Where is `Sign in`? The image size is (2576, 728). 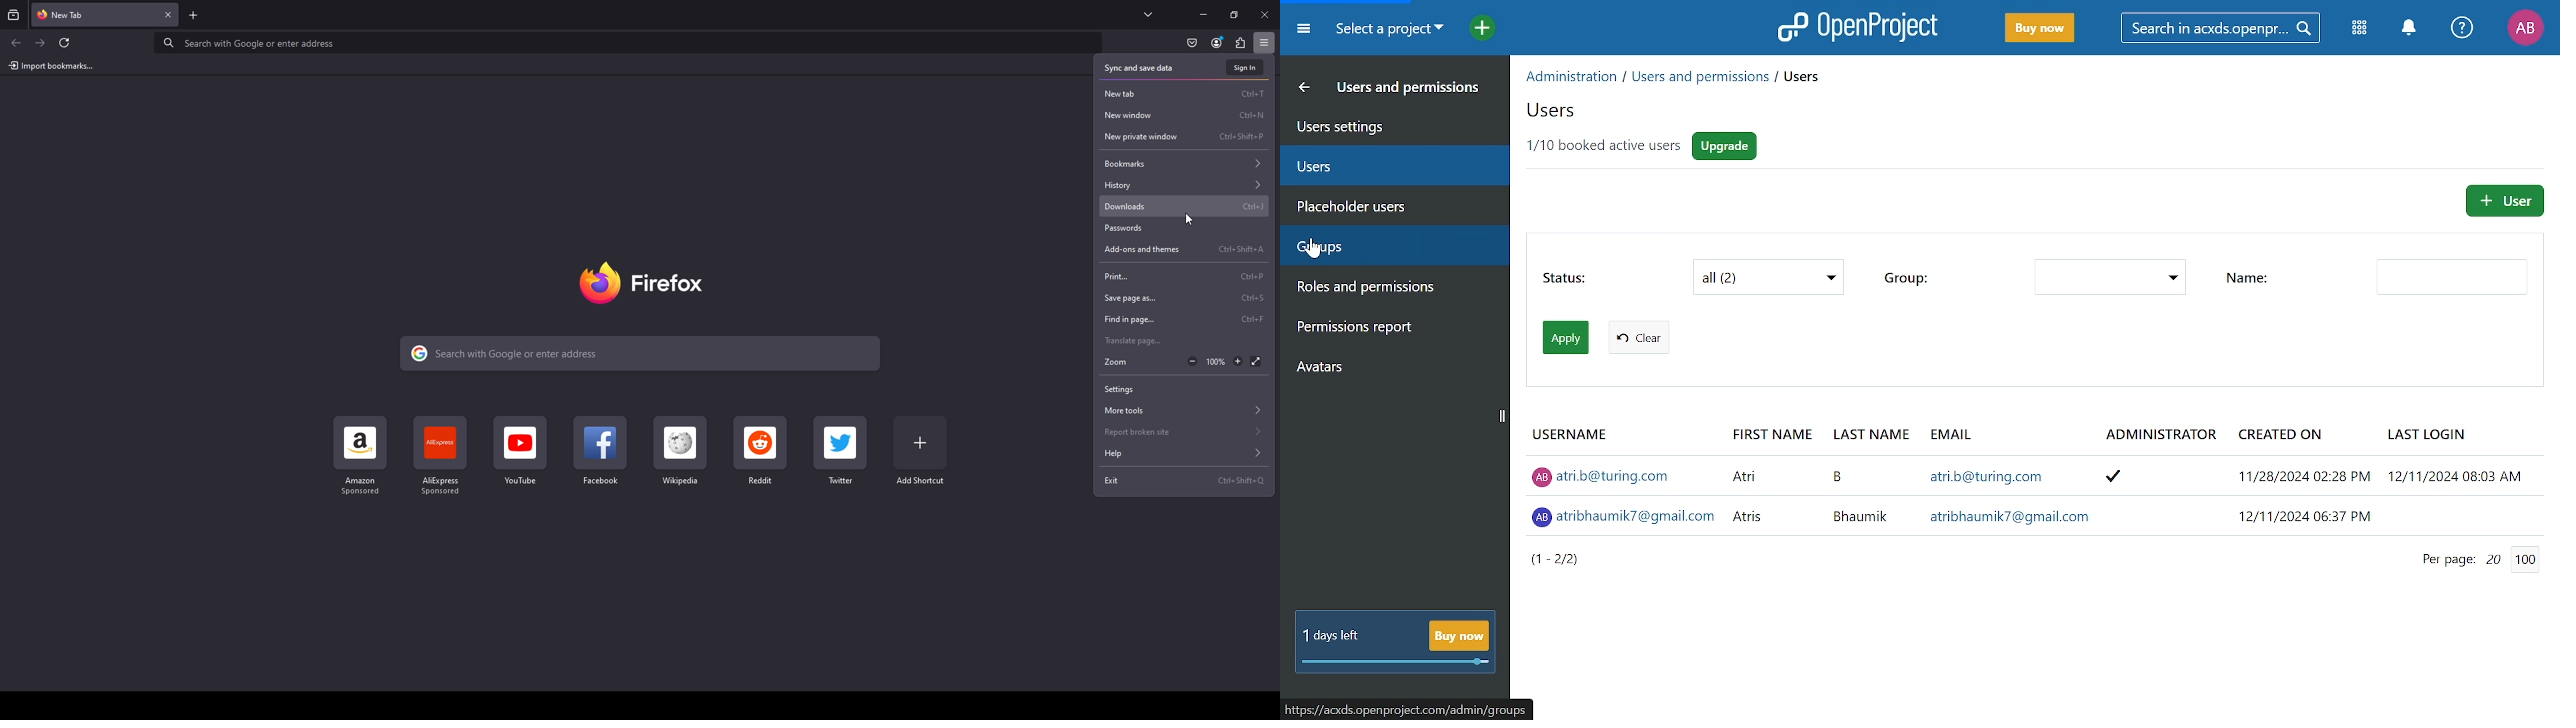 Sign in is located at coordinates (1244, 67).